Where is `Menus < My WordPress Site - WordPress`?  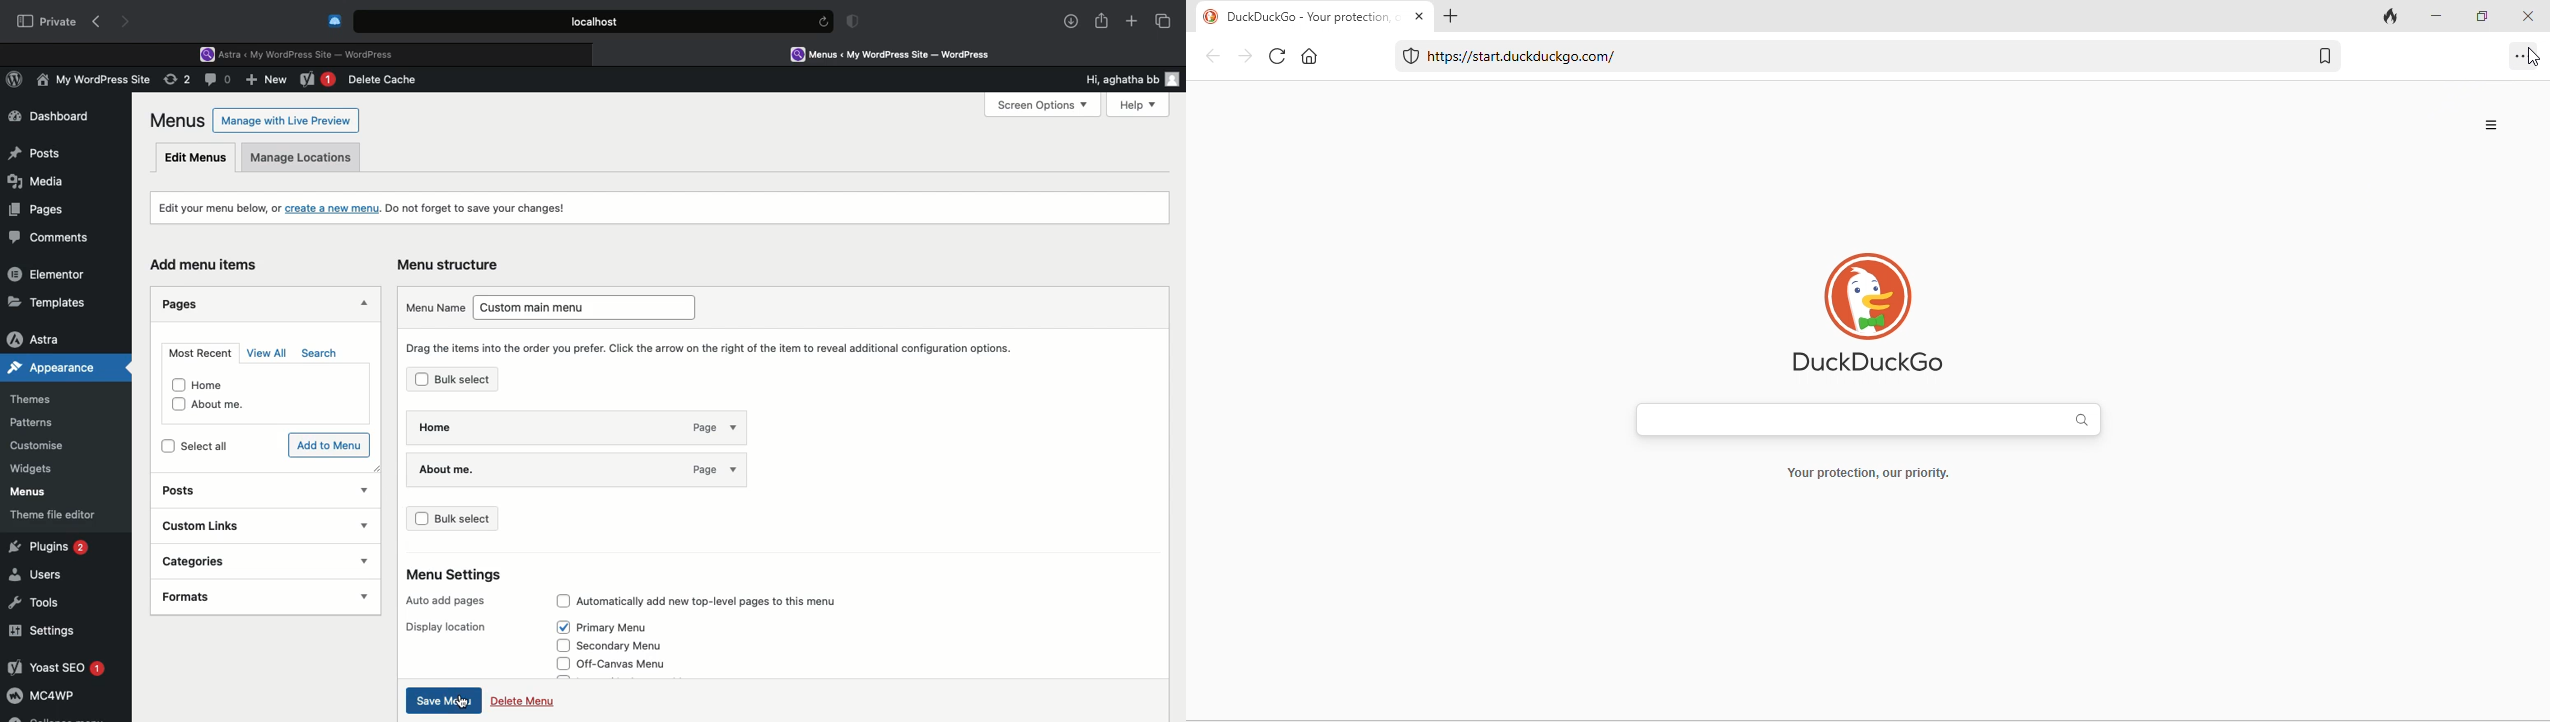 Menus < My WordPress Site - WordPress is located at coordinates (903, 54).